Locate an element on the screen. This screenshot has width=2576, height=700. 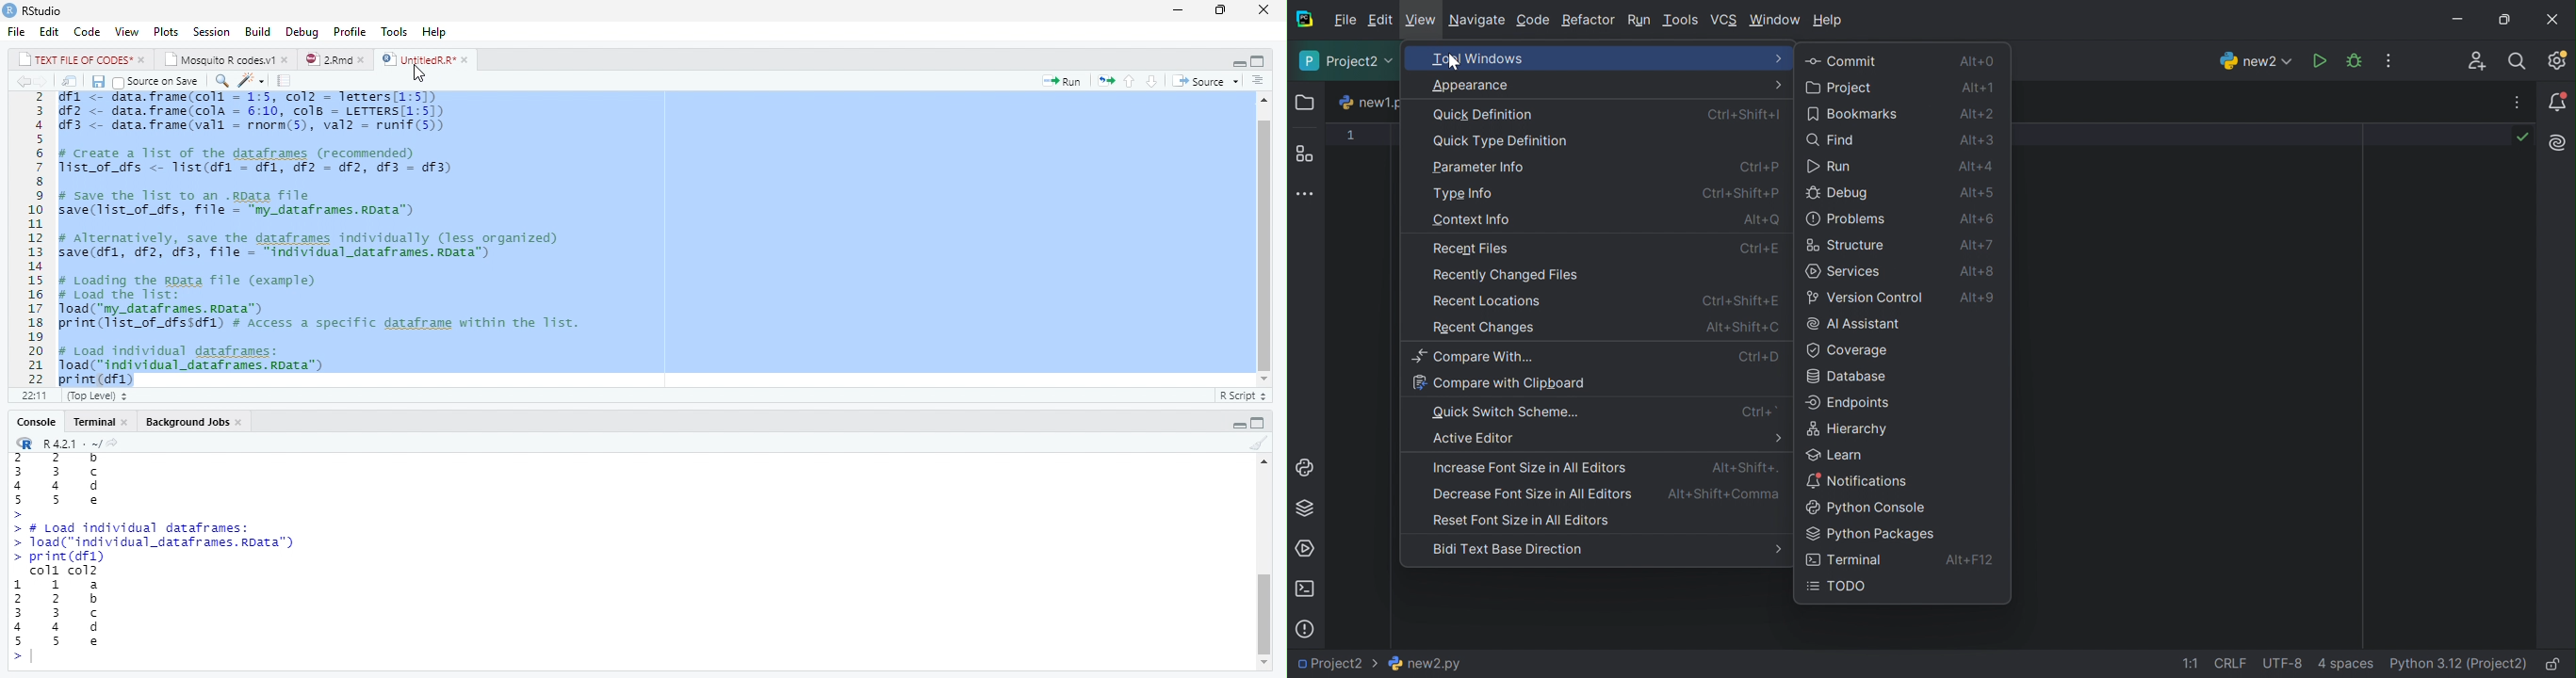
Code is located at coordinates (88, 32).